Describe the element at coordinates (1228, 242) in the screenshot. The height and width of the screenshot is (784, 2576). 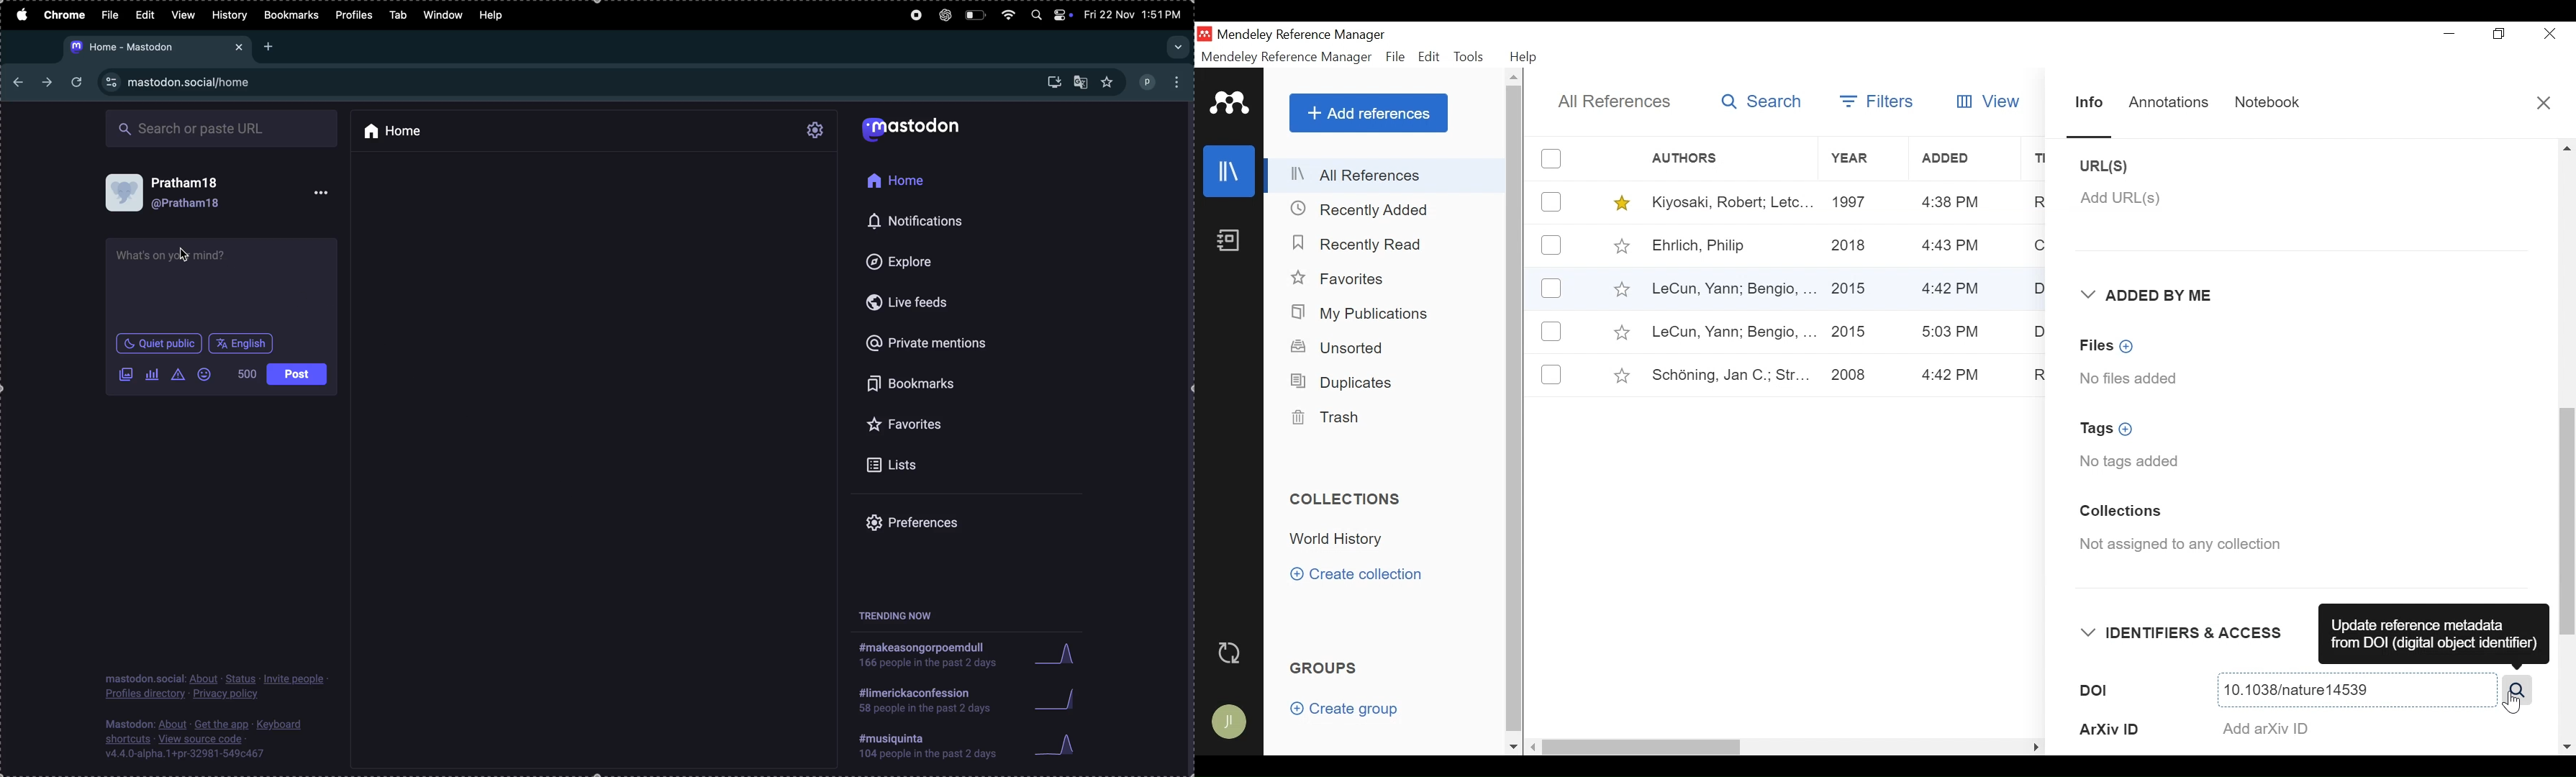
I see `Notebook` at that location.